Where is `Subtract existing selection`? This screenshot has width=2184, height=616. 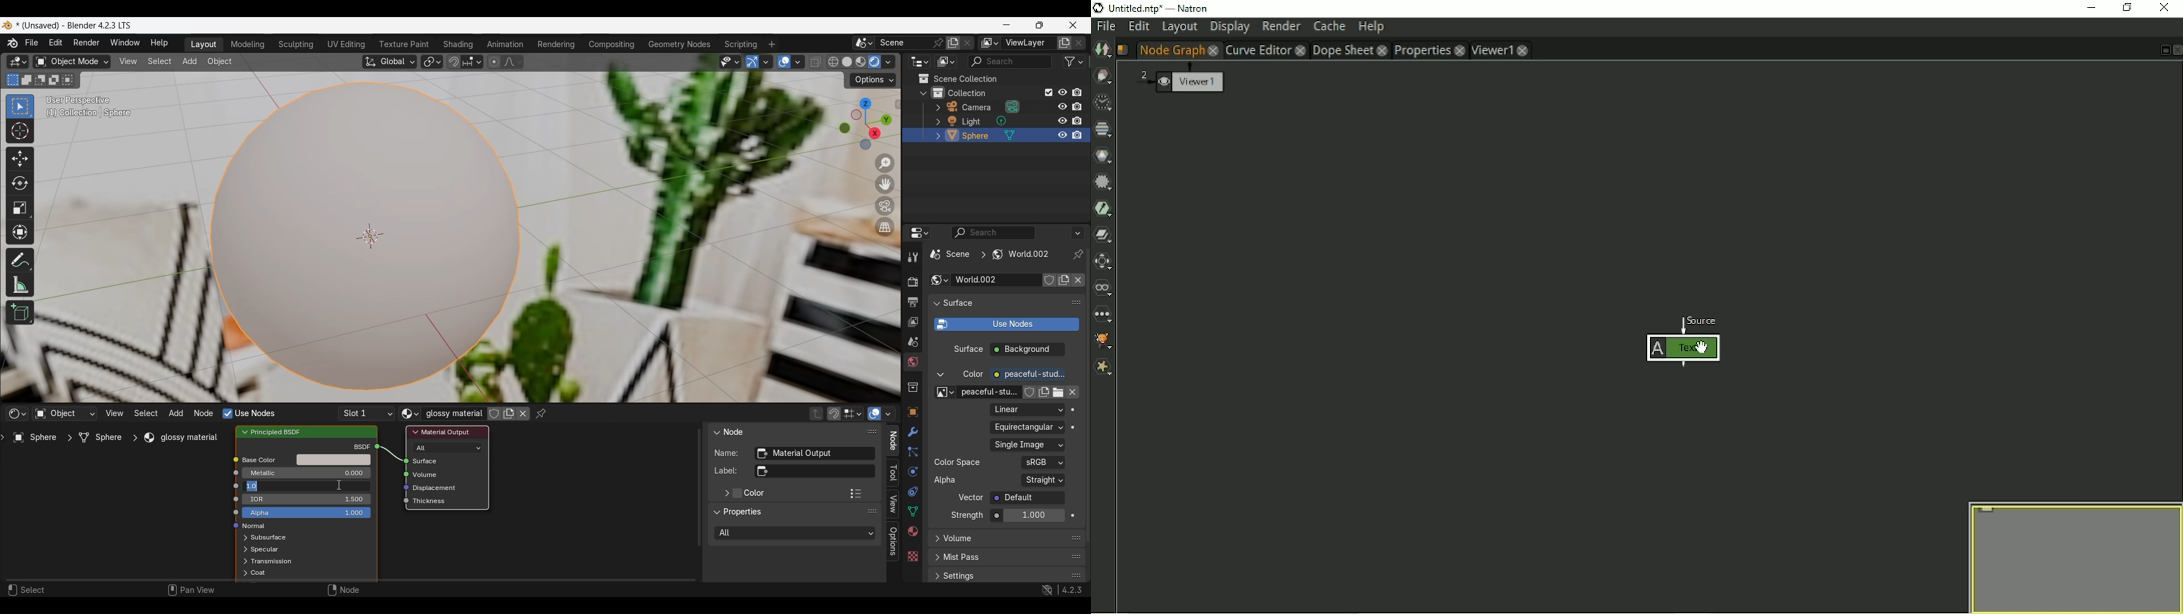 Subtract existing selection is located at coordinates (40, 80).